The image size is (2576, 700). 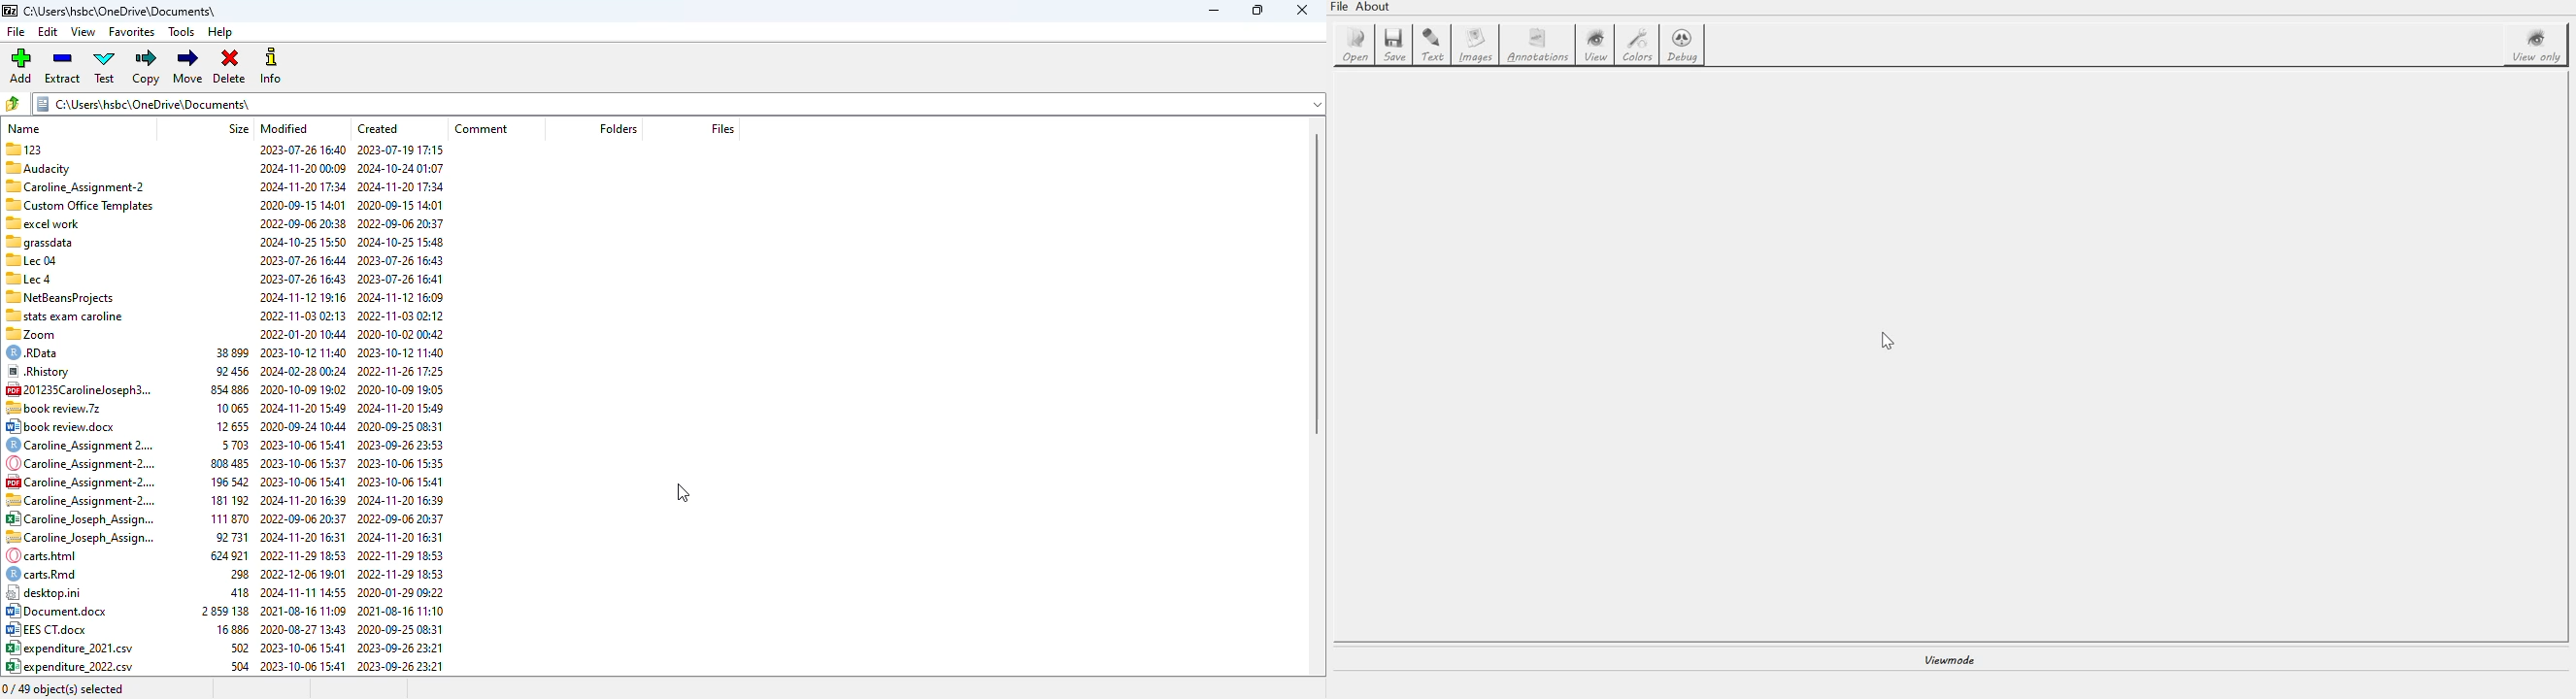 What do you see at coordinates (183, 32) in the screenshot?
I see `tools` at bounding box center [183, 32].